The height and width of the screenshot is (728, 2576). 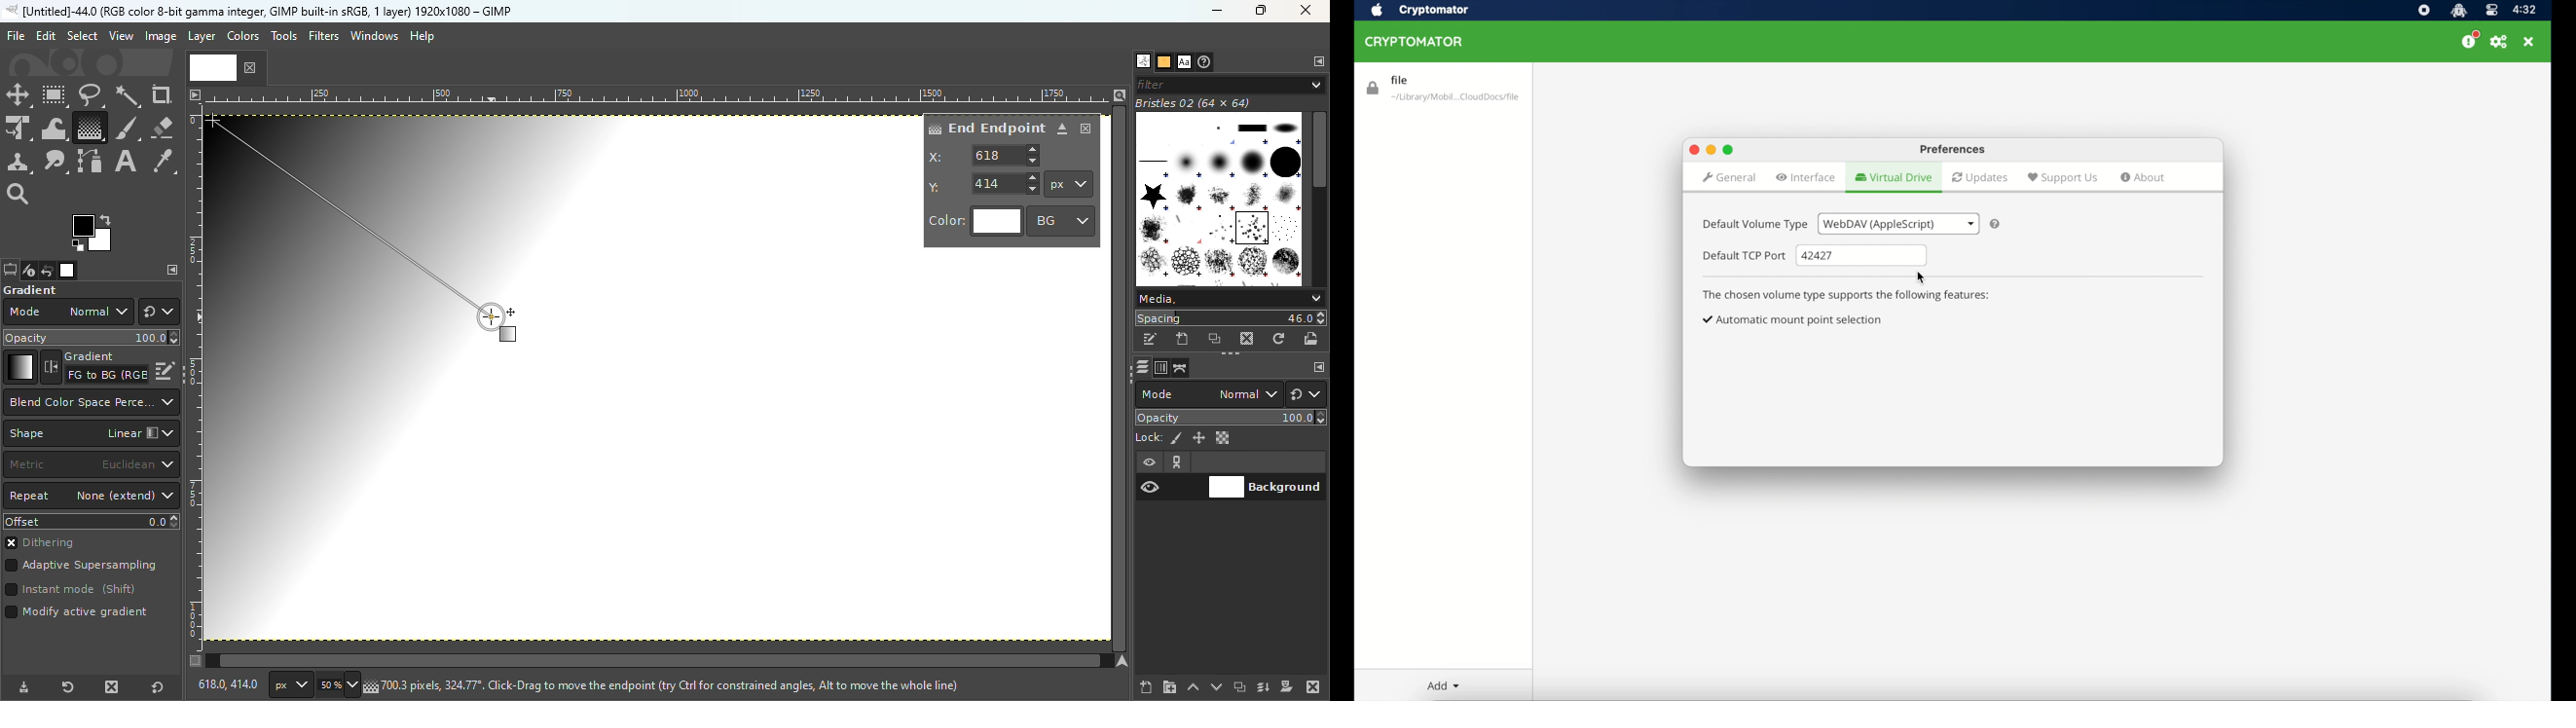 What do you see at coordinates (1122, 379) in the screenshot?
I see `Horizontal scroll bar` at bounding box center [1122, 379].